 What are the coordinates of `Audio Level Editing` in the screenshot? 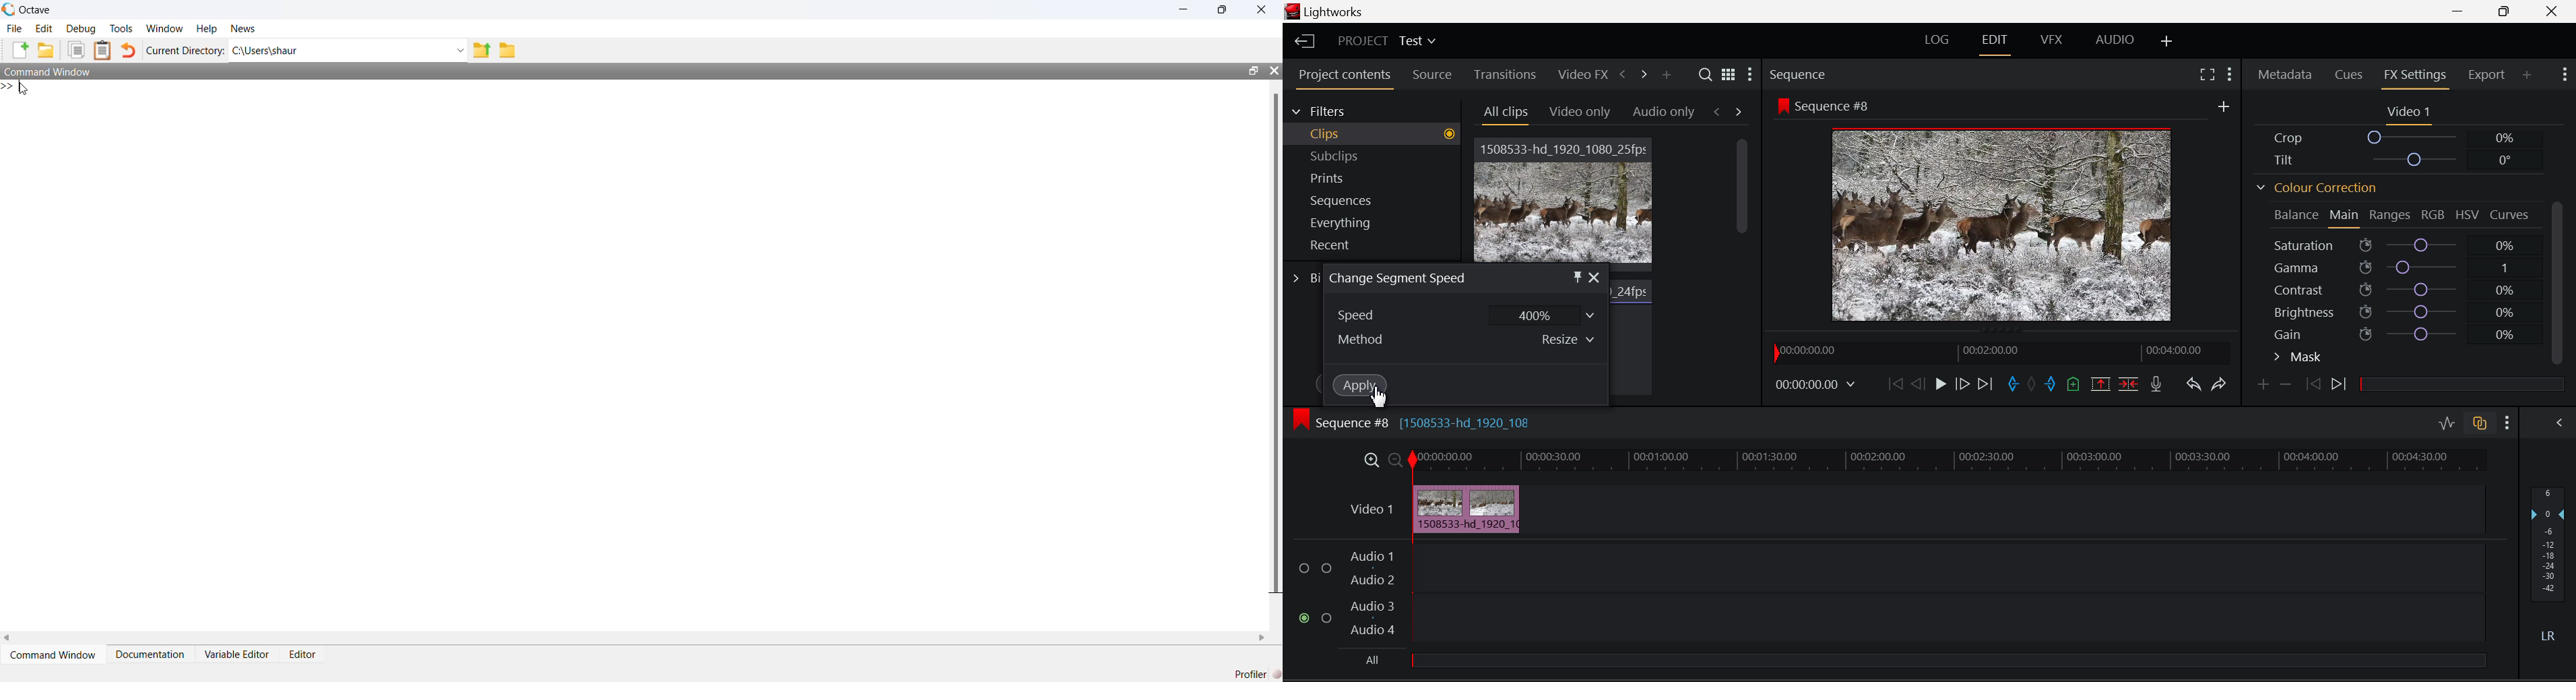 It's located at (2447, 423).